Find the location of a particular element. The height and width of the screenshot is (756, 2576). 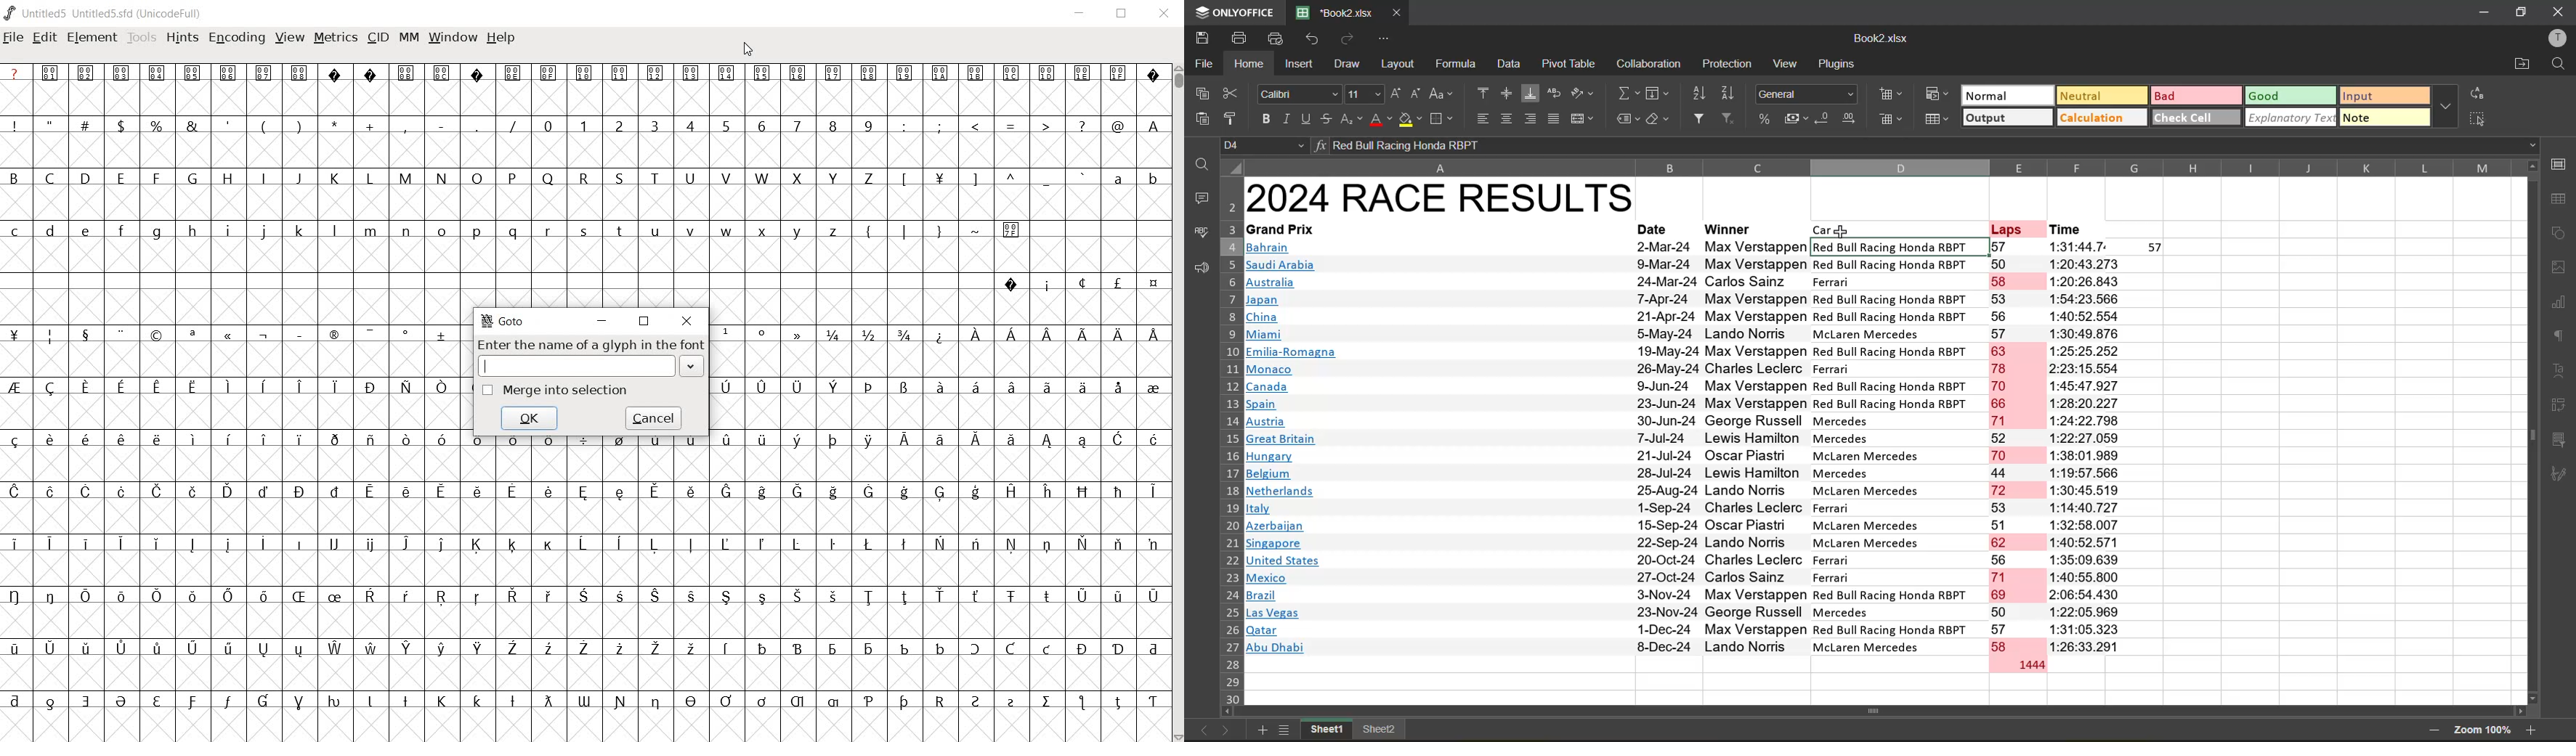

calculation is located at coordinates (1650, 64).